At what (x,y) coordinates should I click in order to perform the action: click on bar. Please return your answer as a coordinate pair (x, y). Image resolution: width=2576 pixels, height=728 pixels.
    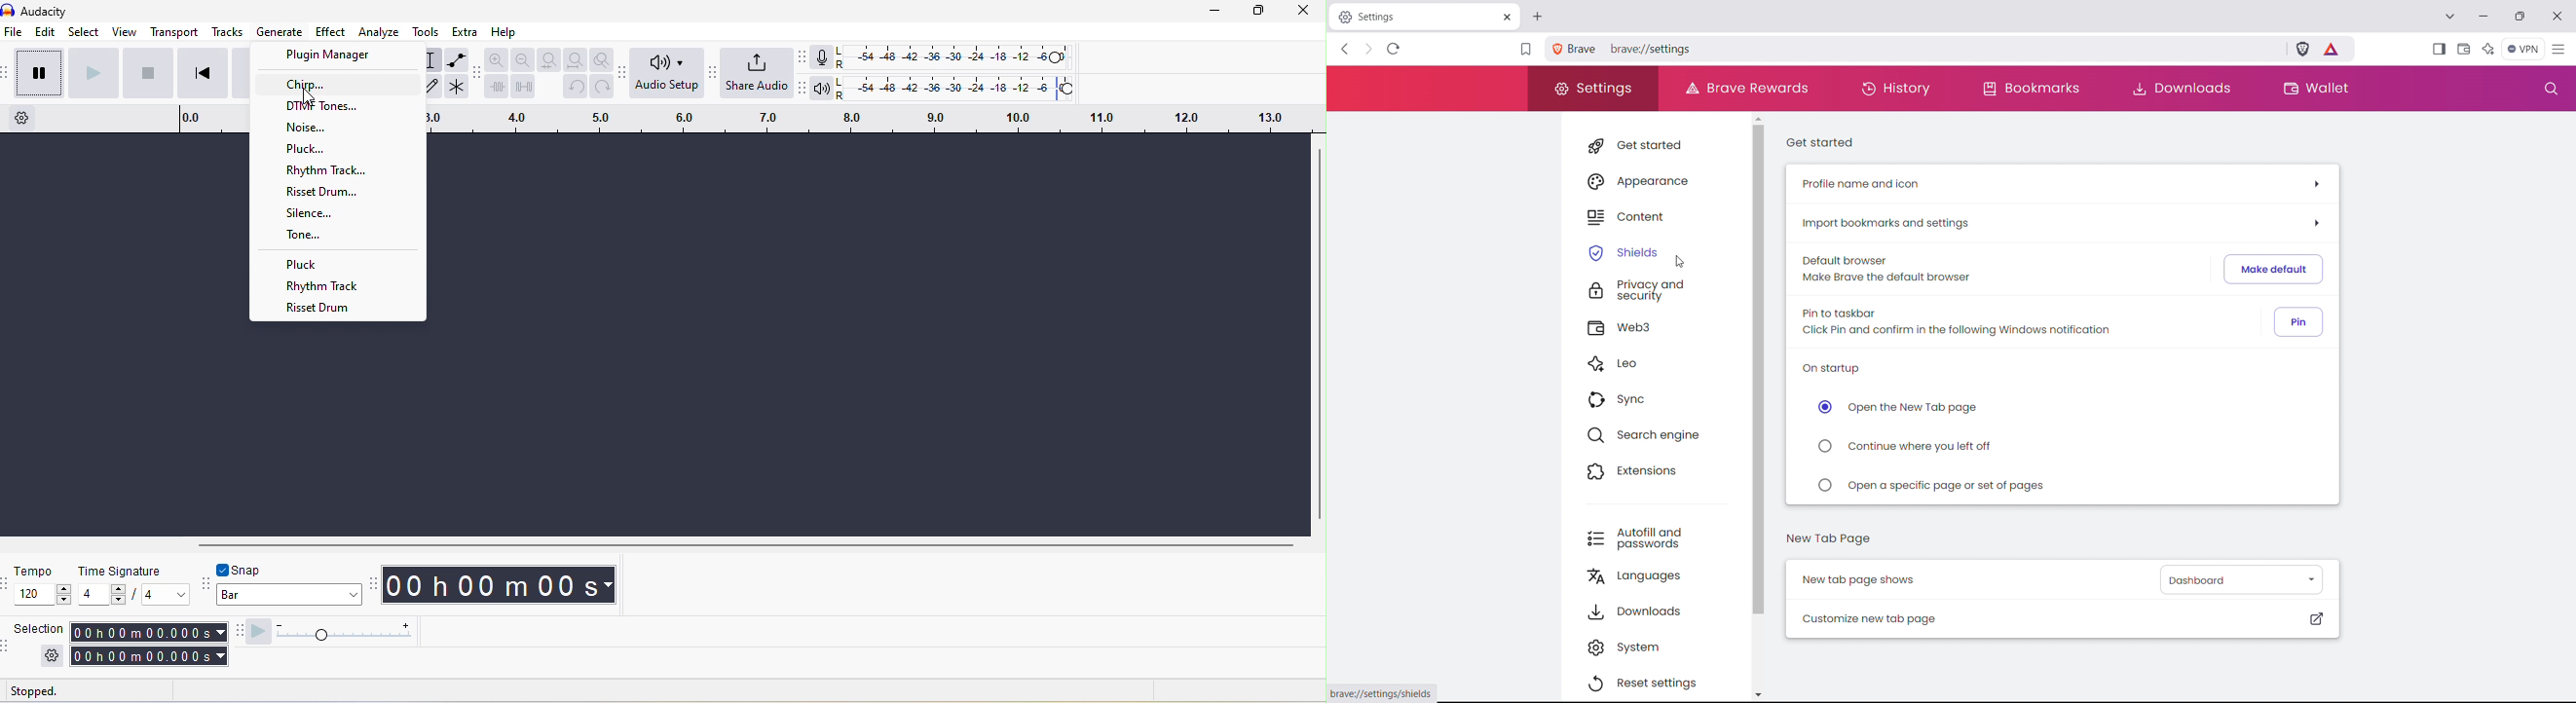
    Looking at the image, I should click on (290, 597).